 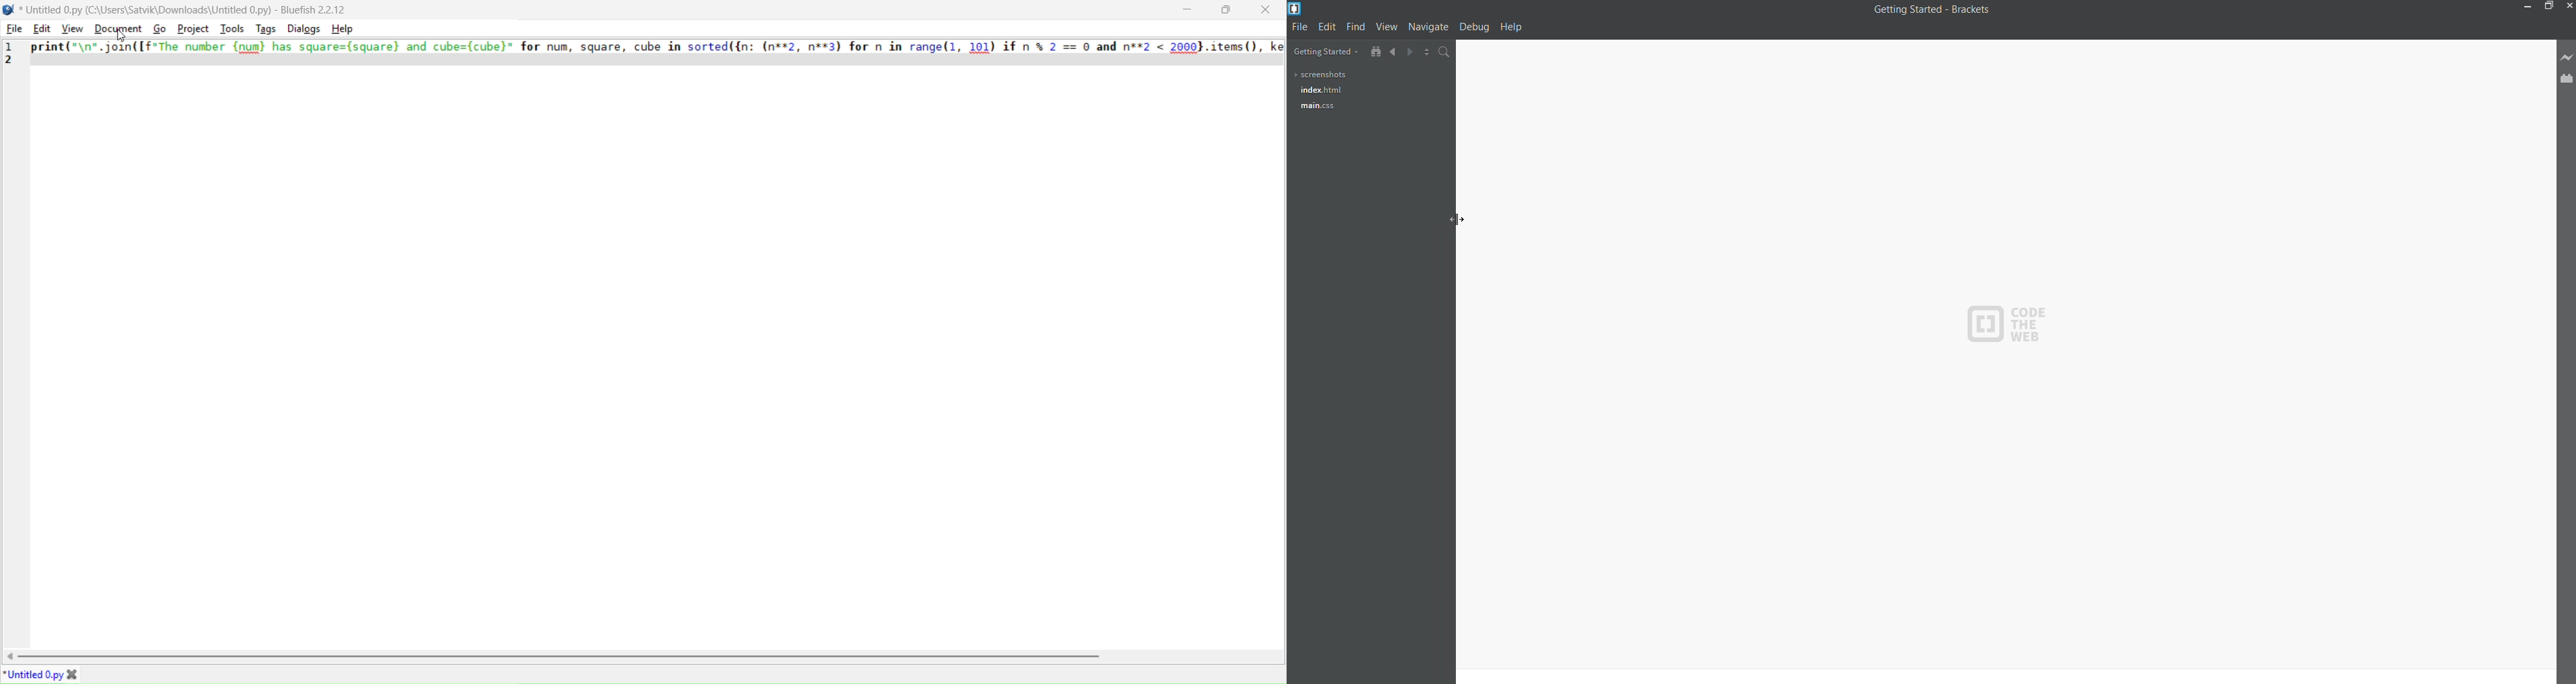 What do you see at coordinates (2565, 57) in the screenshot?
I see `live preview` at bounding box center [2565, 57].